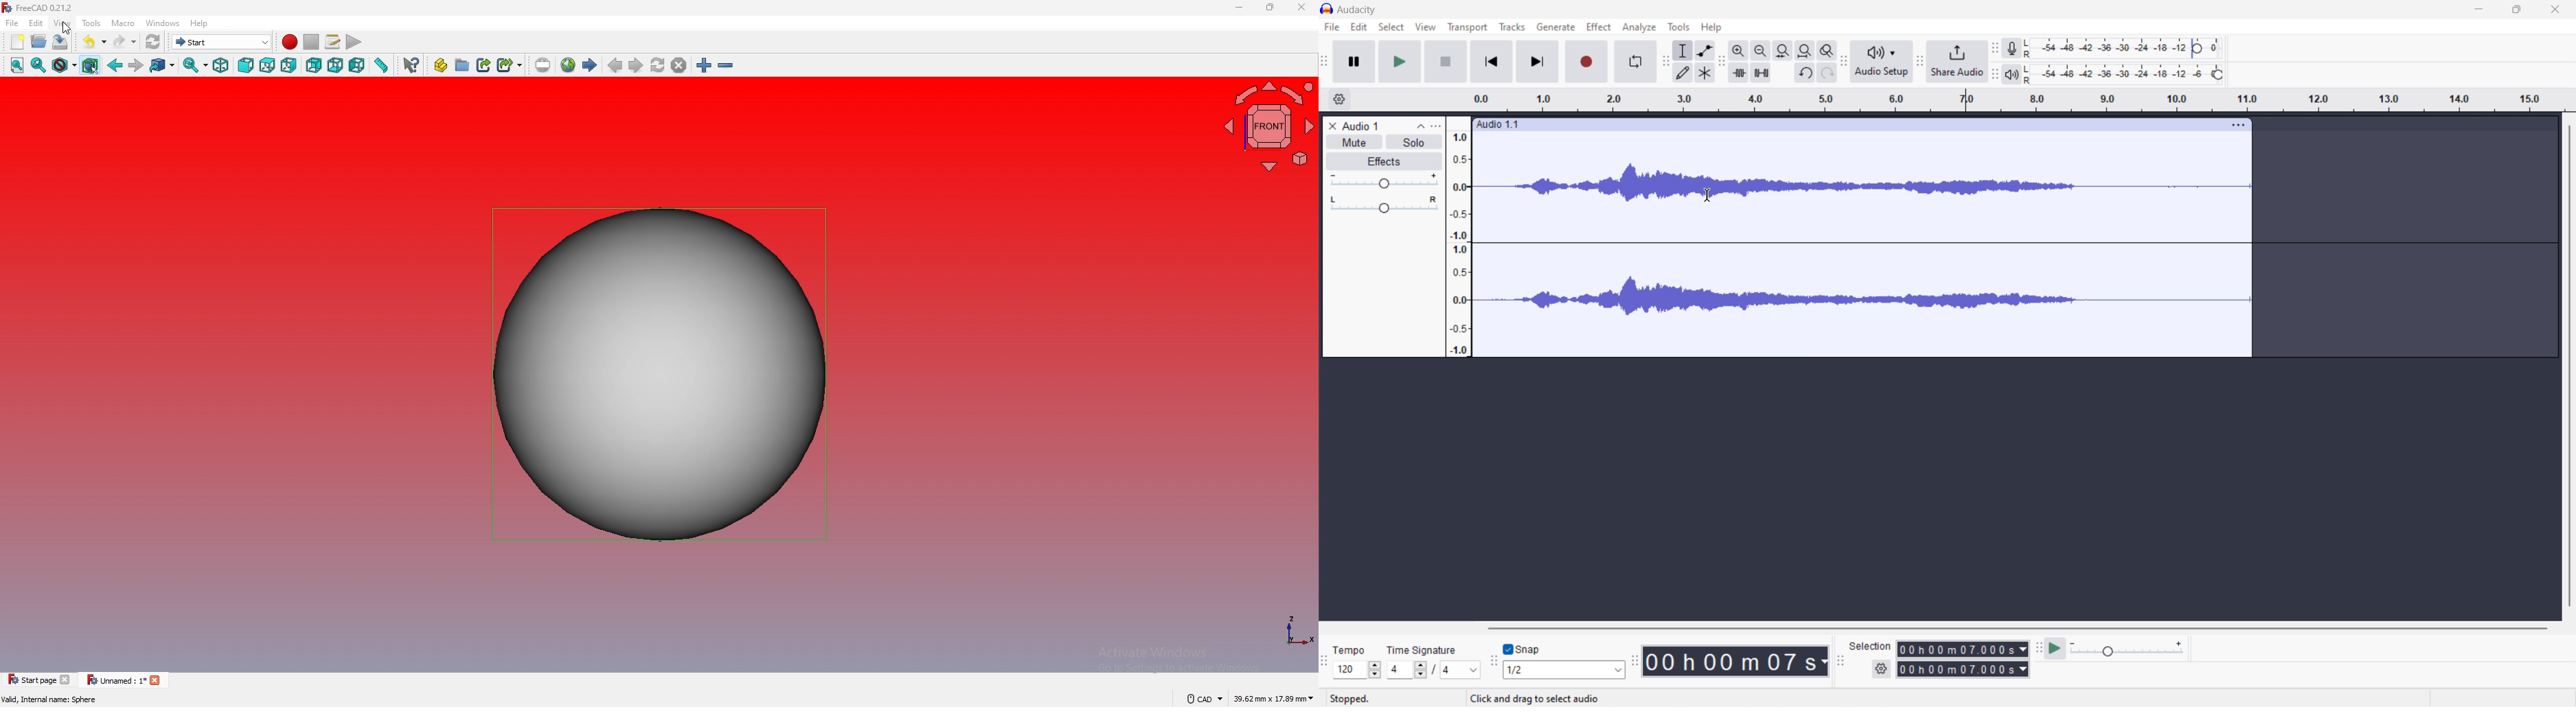 This screenshot has width=2576, height=728. Describe the element at coordinates (1523, 649) in the screenshot. I see `toggle snap` at that location.